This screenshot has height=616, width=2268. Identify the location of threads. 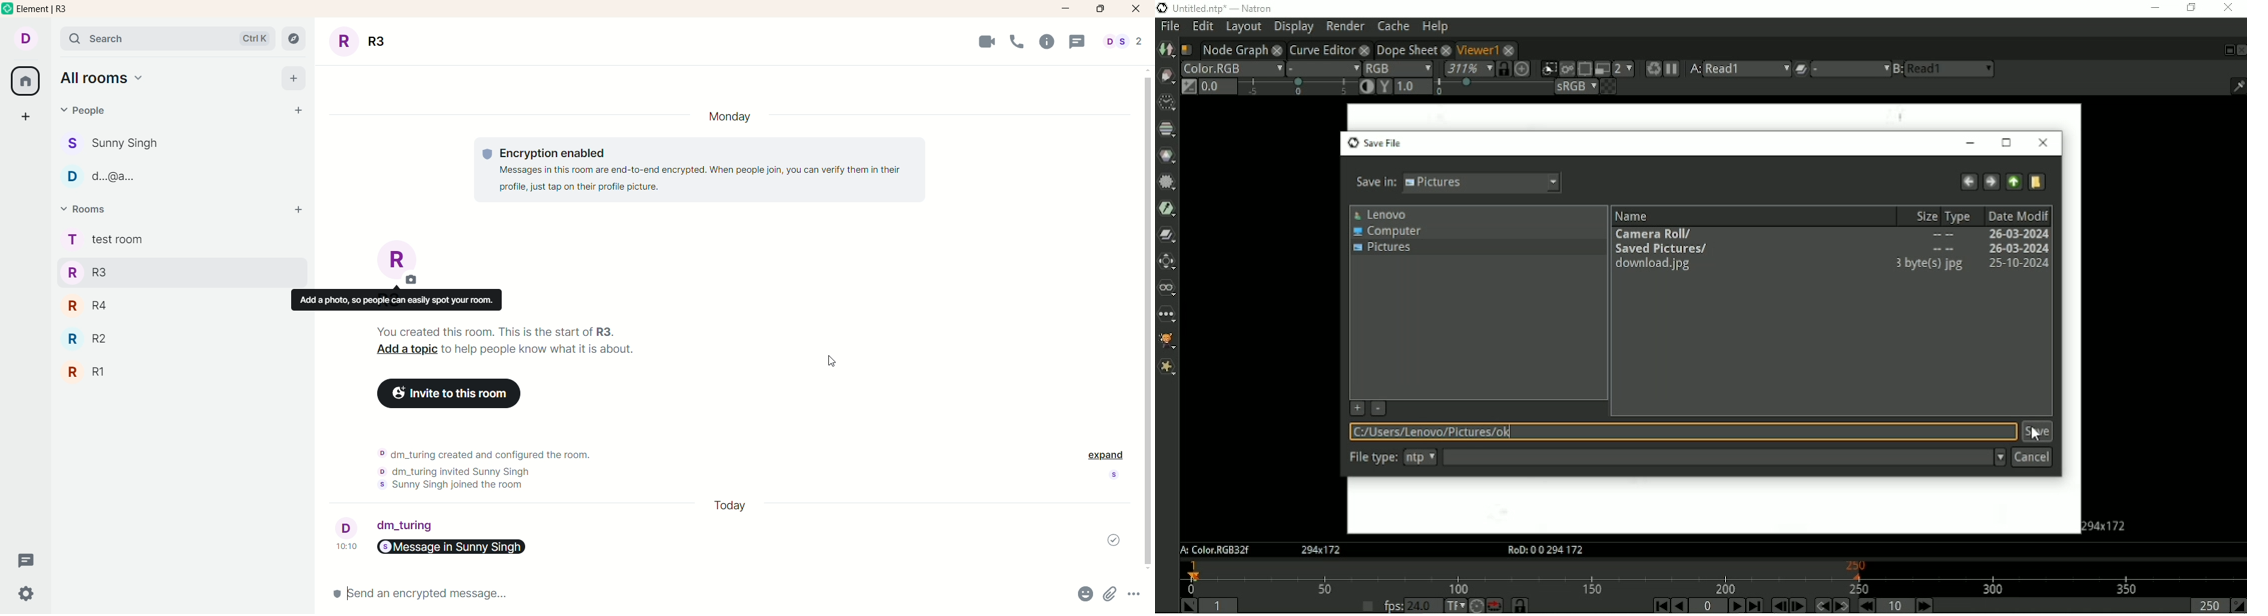
(26, 562).